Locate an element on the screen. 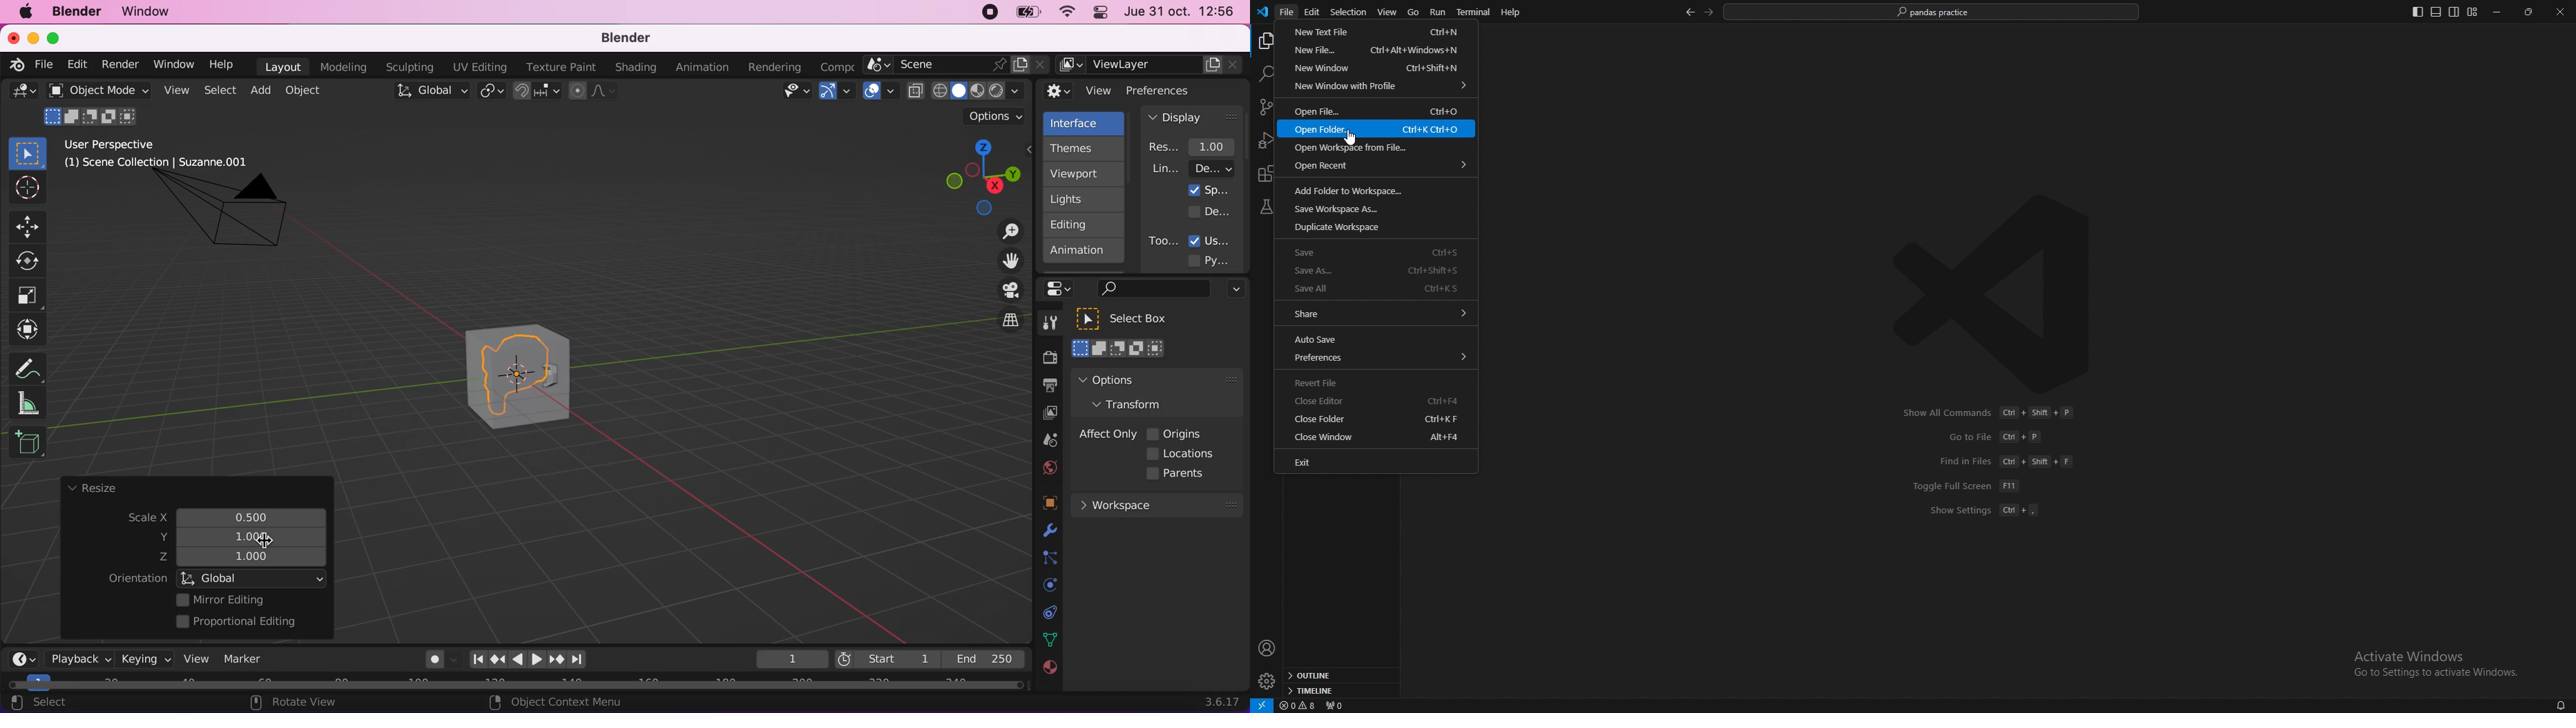 Image resolution: width=2576 pixels, height=728 pixels. gizmos is located at coordinates (836, 94).